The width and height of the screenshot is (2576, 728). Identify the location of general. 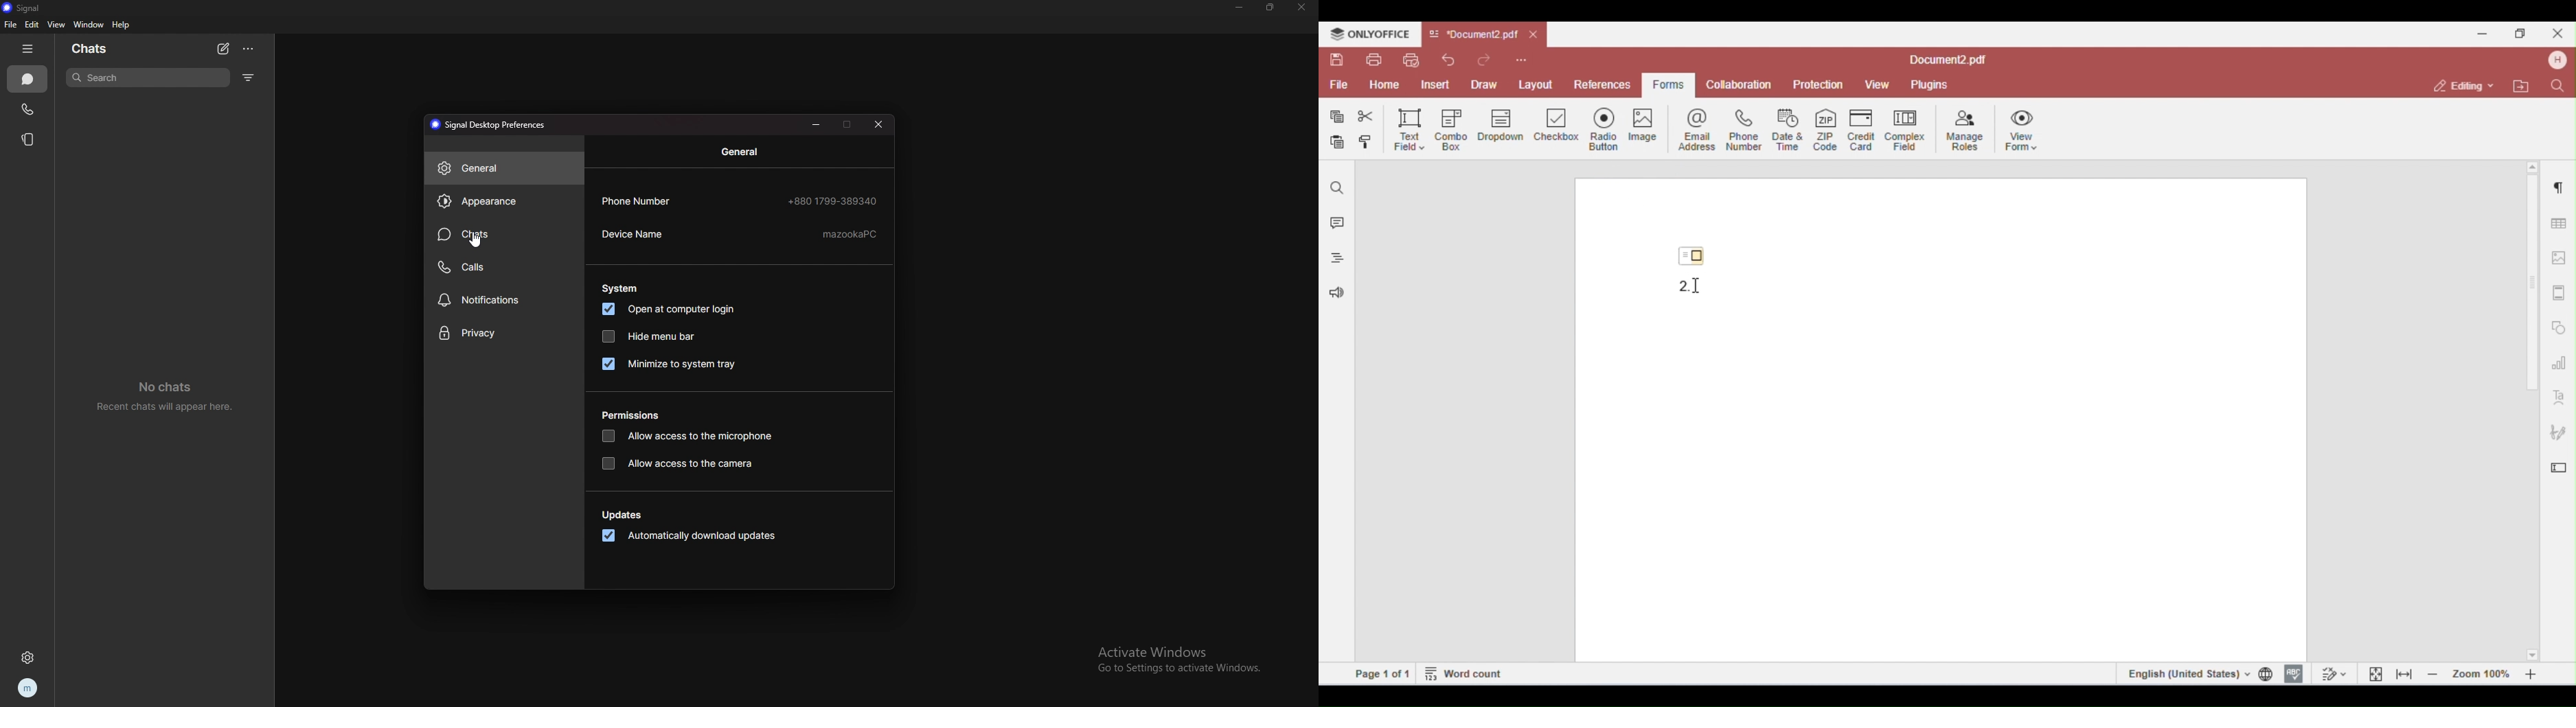
(742, 152).